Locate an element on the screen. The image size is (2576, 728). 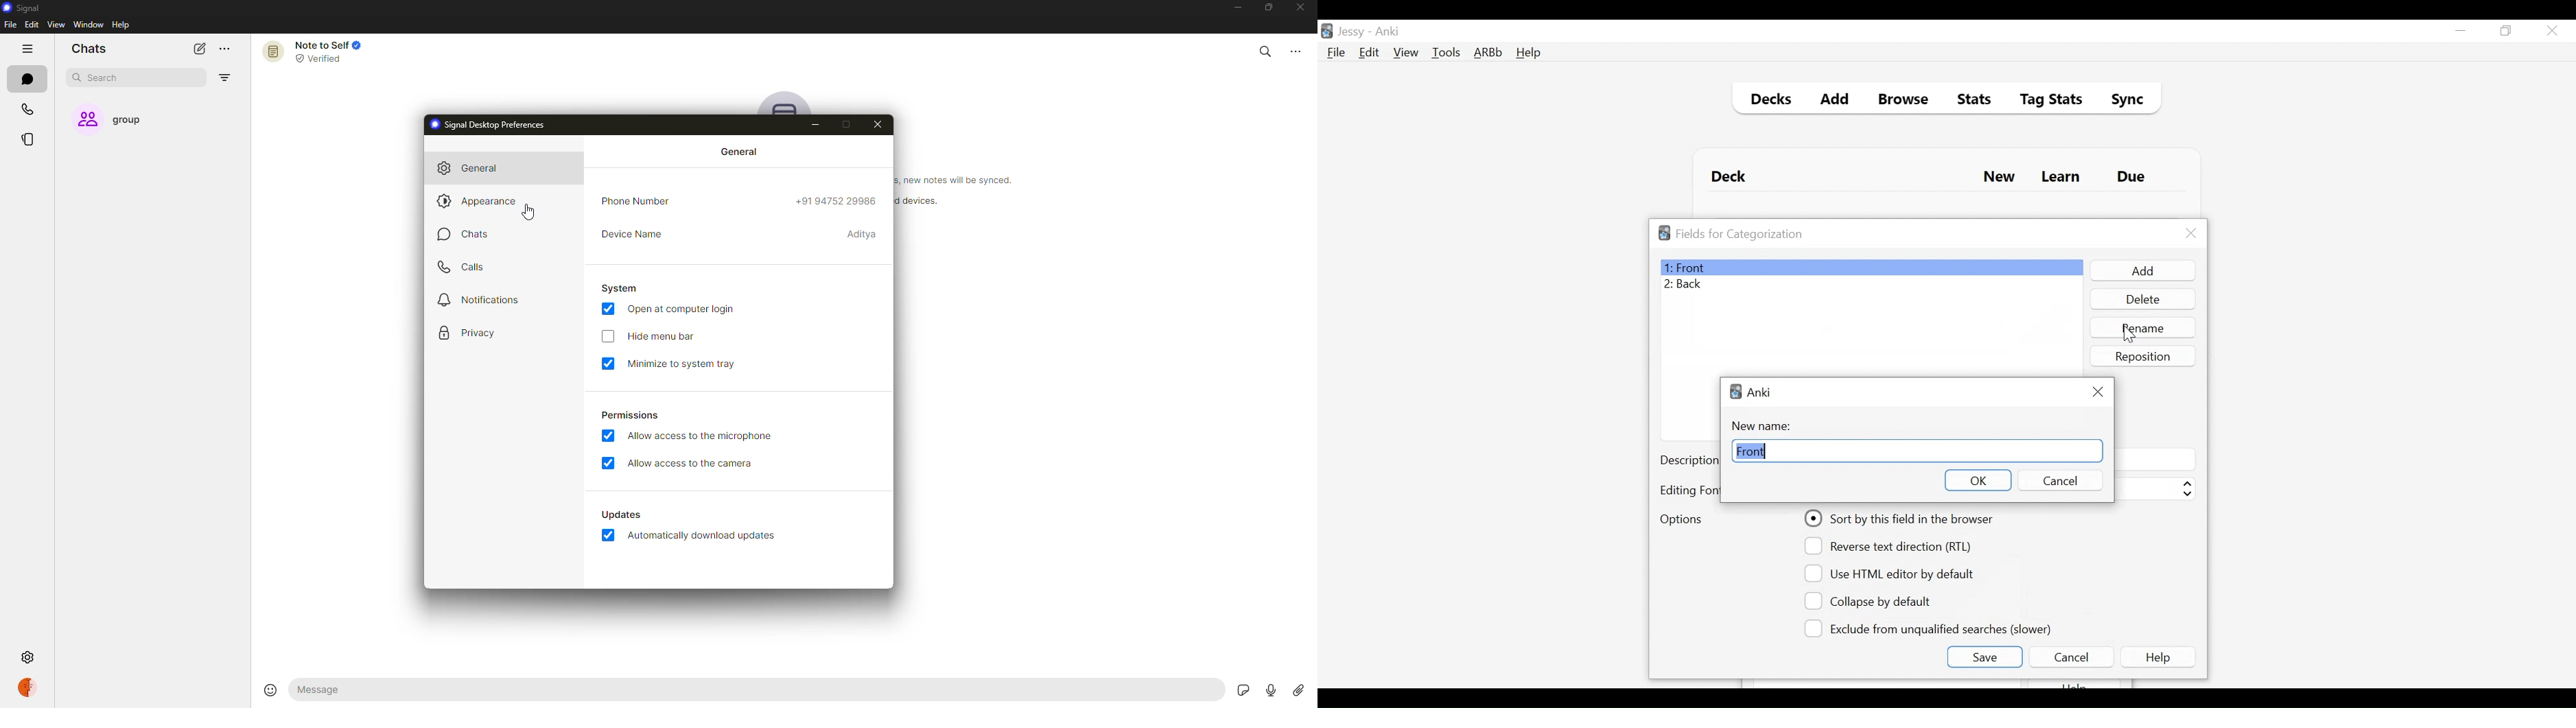
notifications is located at coordinates (482, 298).